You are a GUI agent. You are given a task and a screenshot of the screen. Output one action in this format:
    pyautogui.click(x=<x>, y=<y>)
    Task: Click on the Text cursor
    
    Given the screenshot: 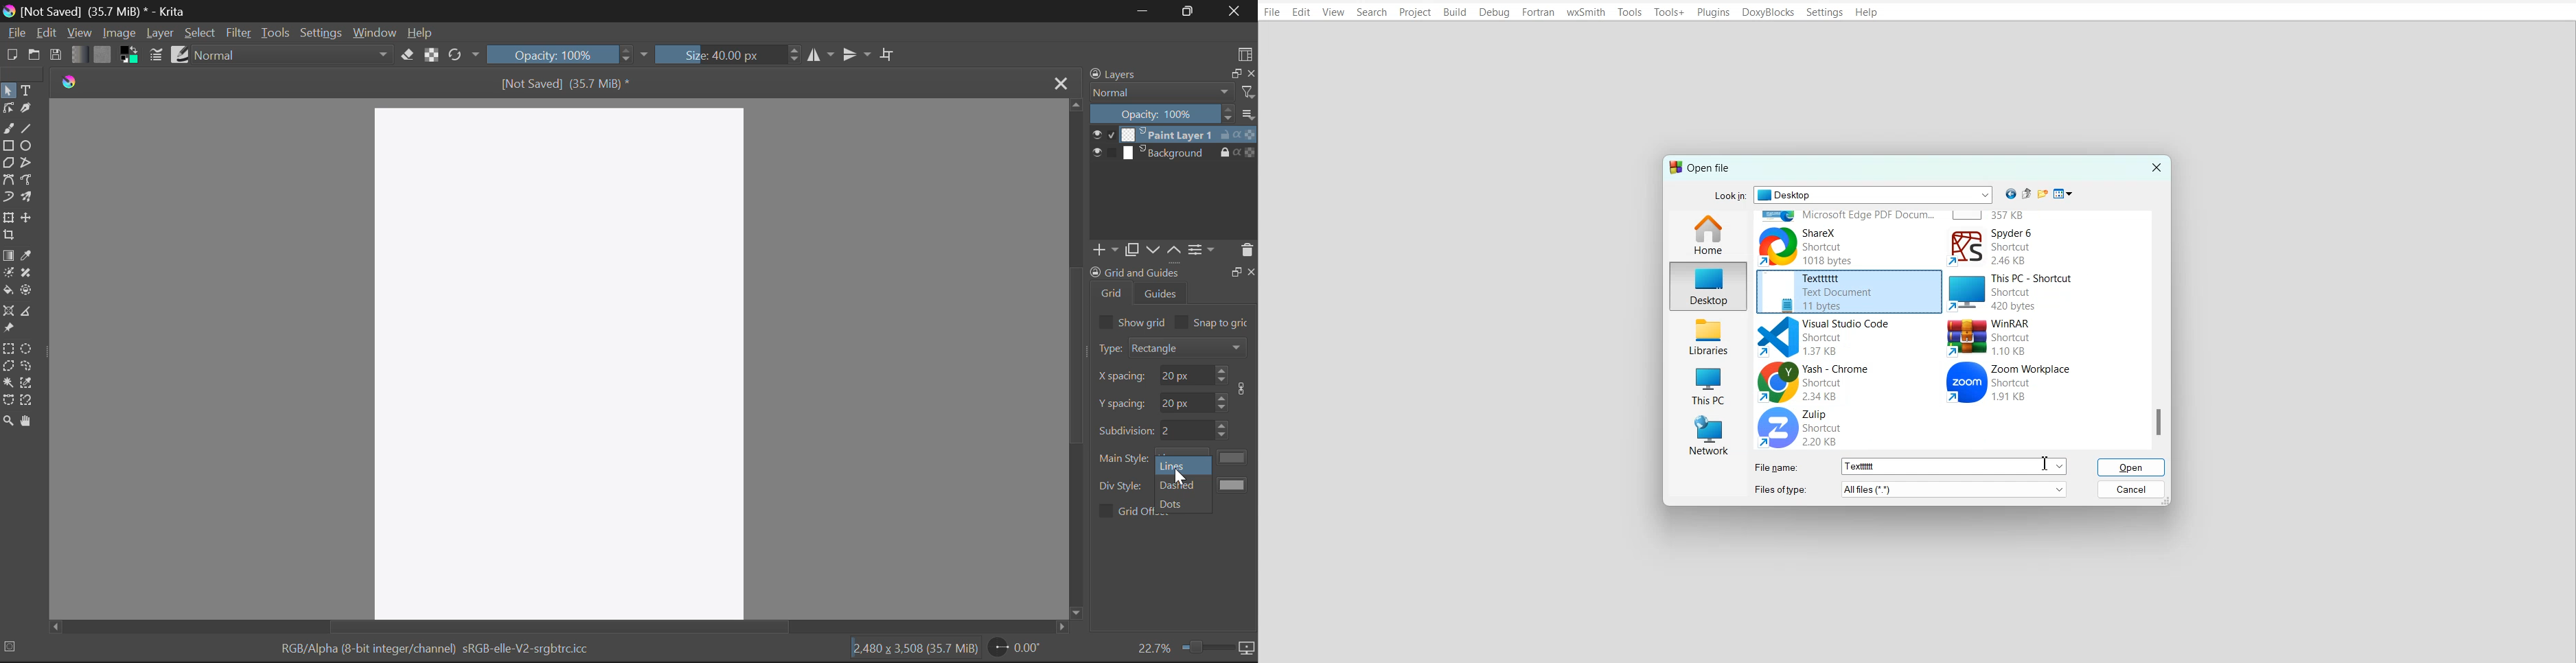 What is the action you would take?
    pyautogui.click(x=2046, y=463)
    